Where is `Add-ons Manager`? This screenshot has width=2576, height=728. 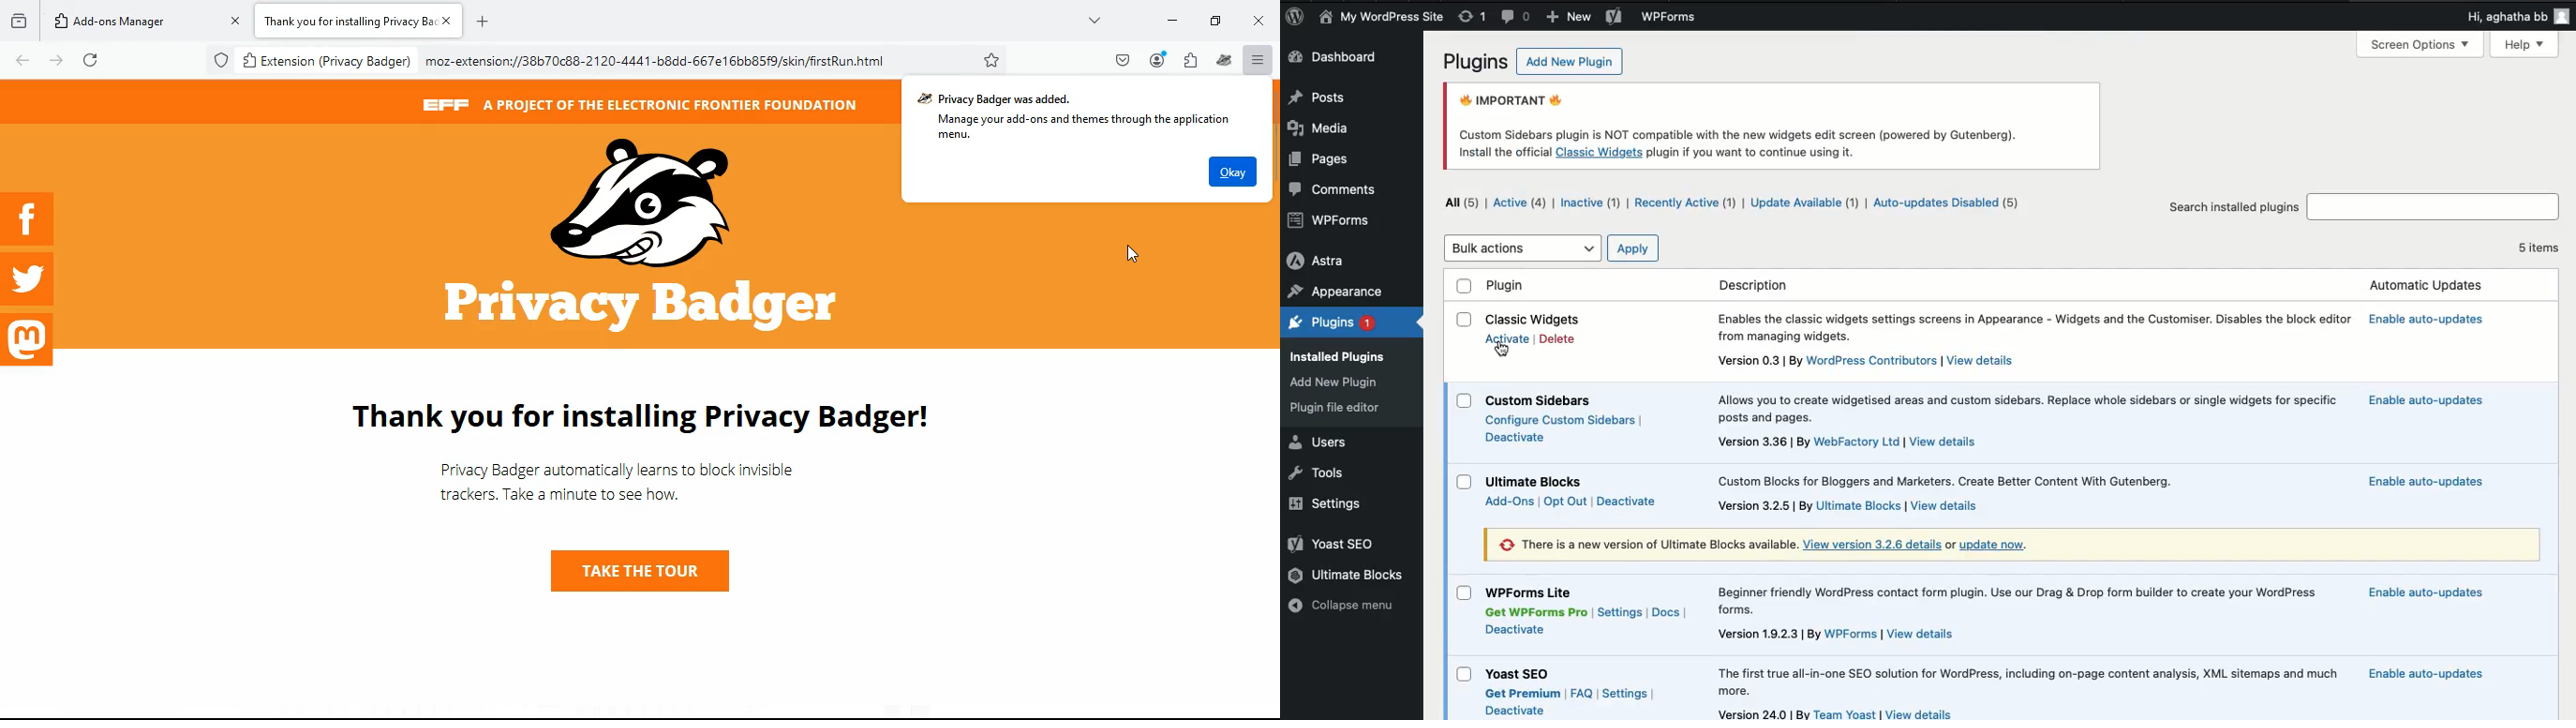
Add-ons Manager is located at coordinates (132, 21).